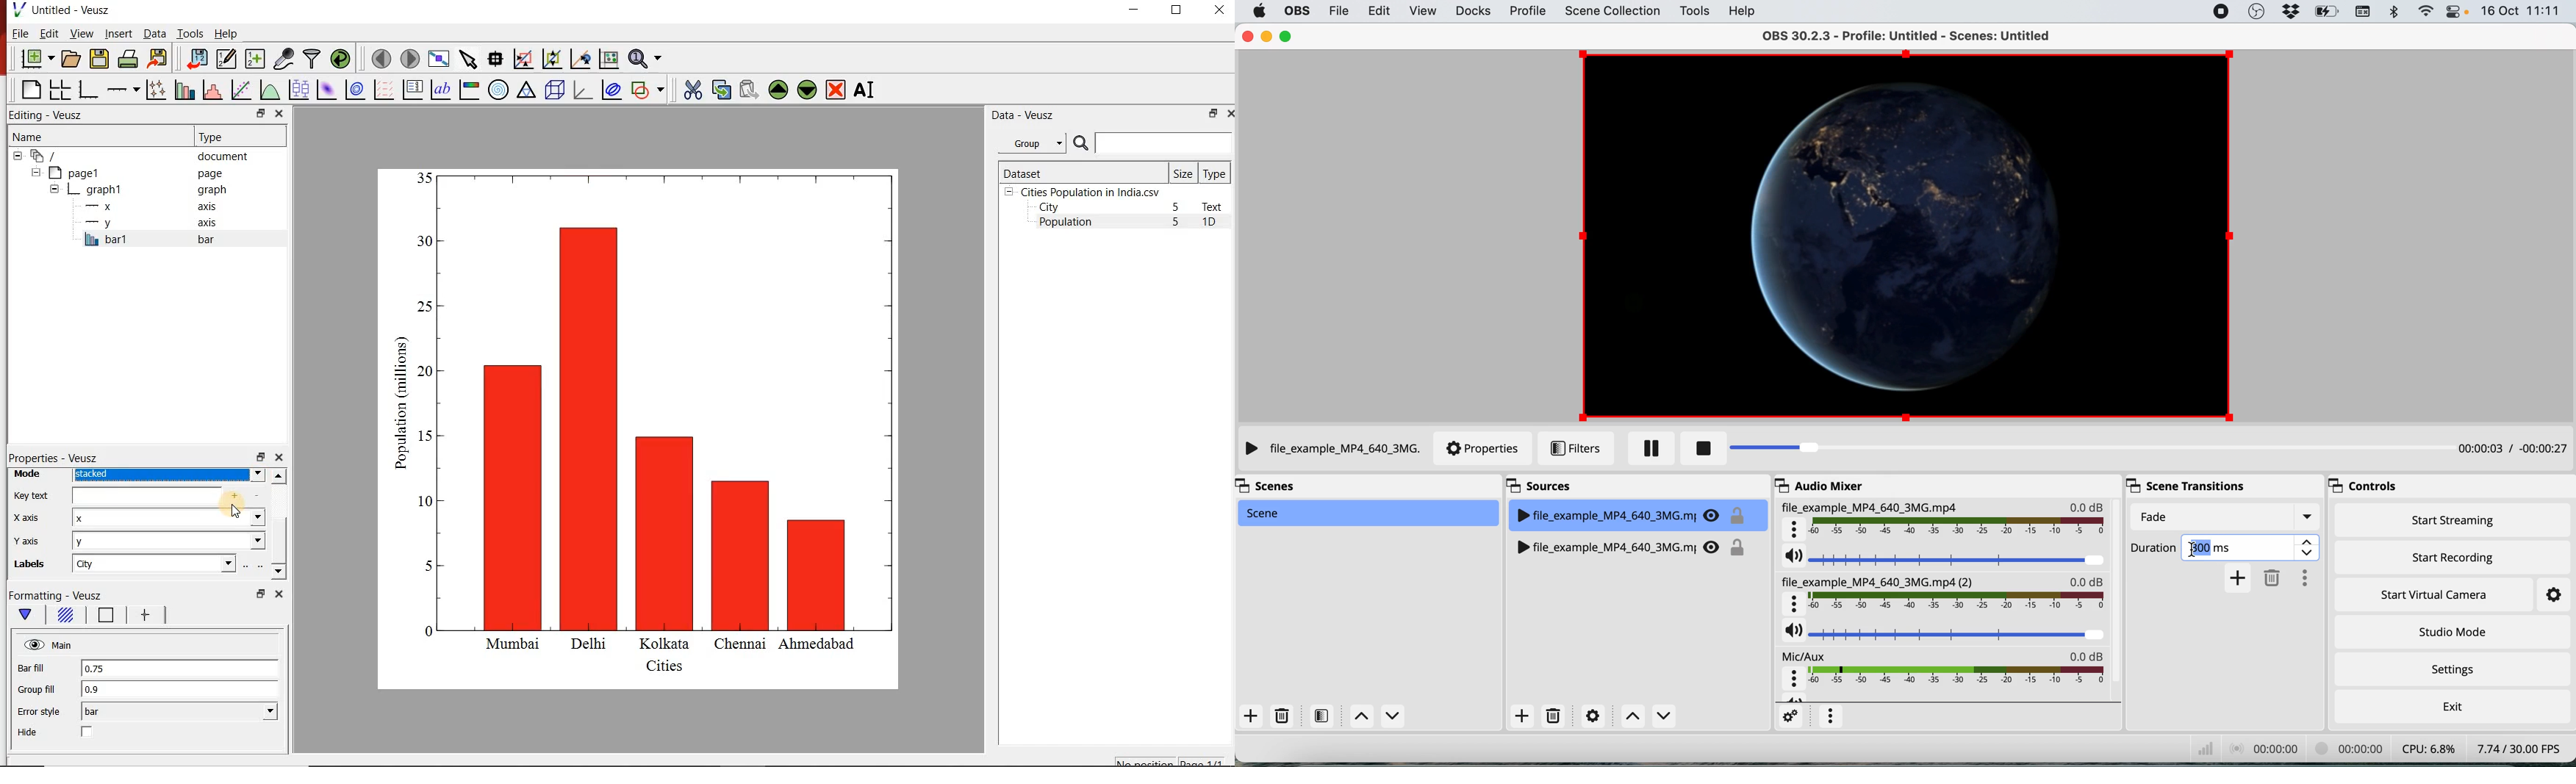  What do you see at coordinates (1700, 448) in the screenshot?
I see `stop` at bounding box center [1700, 448].